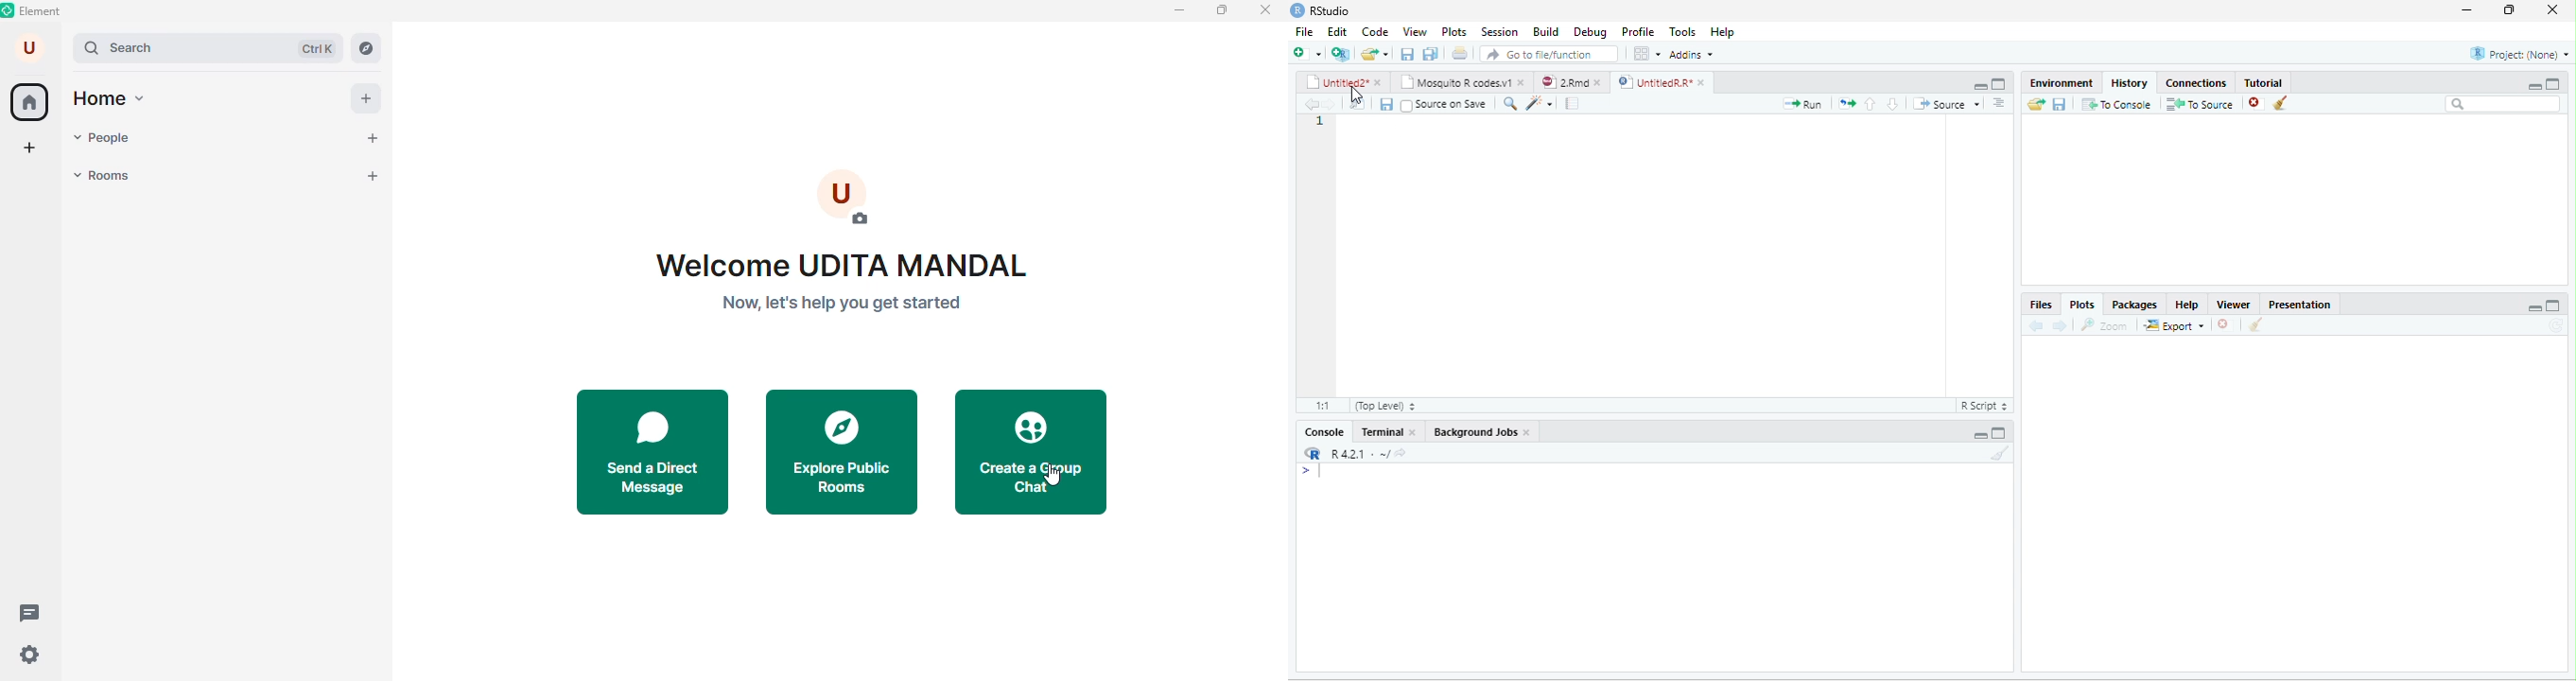 The width and height of the screenshot is (2576, 700). What do you see at coordinates (1356, 454) in the screenshot?
I see `R` at bounding box center [1356, 454].